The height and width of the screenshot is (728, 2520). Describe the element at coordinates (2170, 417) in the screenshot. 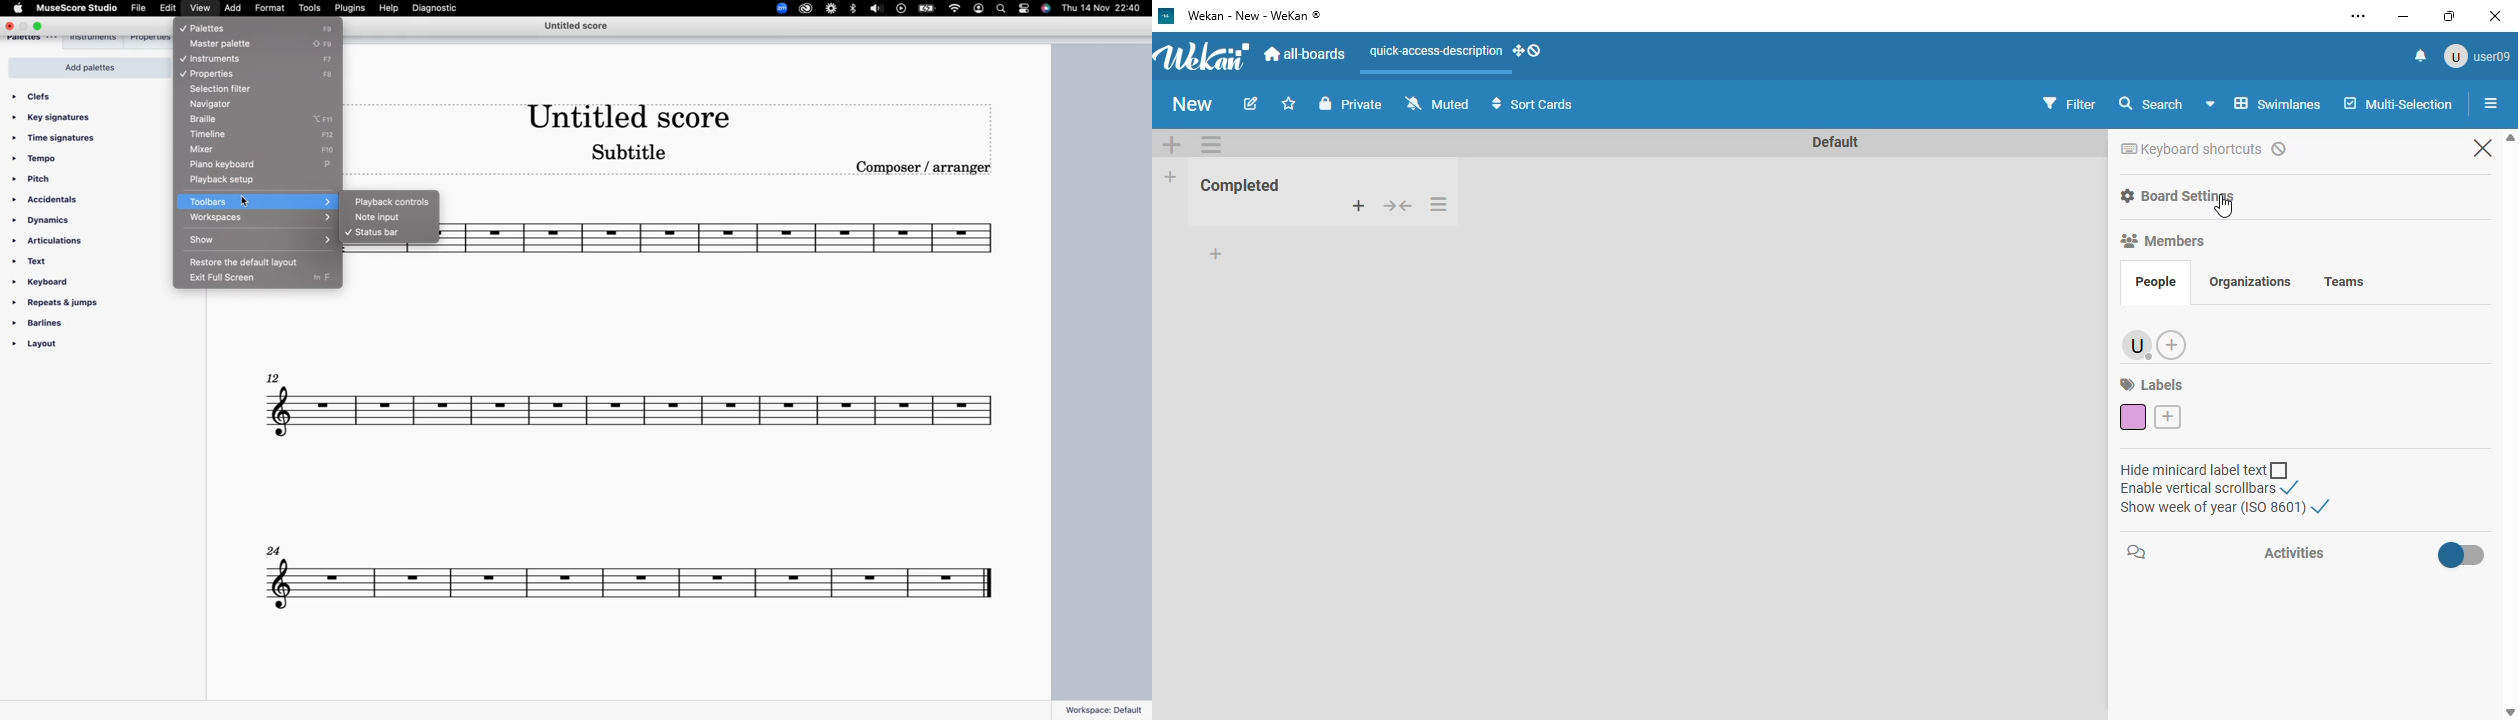

I see `create label` at that location.